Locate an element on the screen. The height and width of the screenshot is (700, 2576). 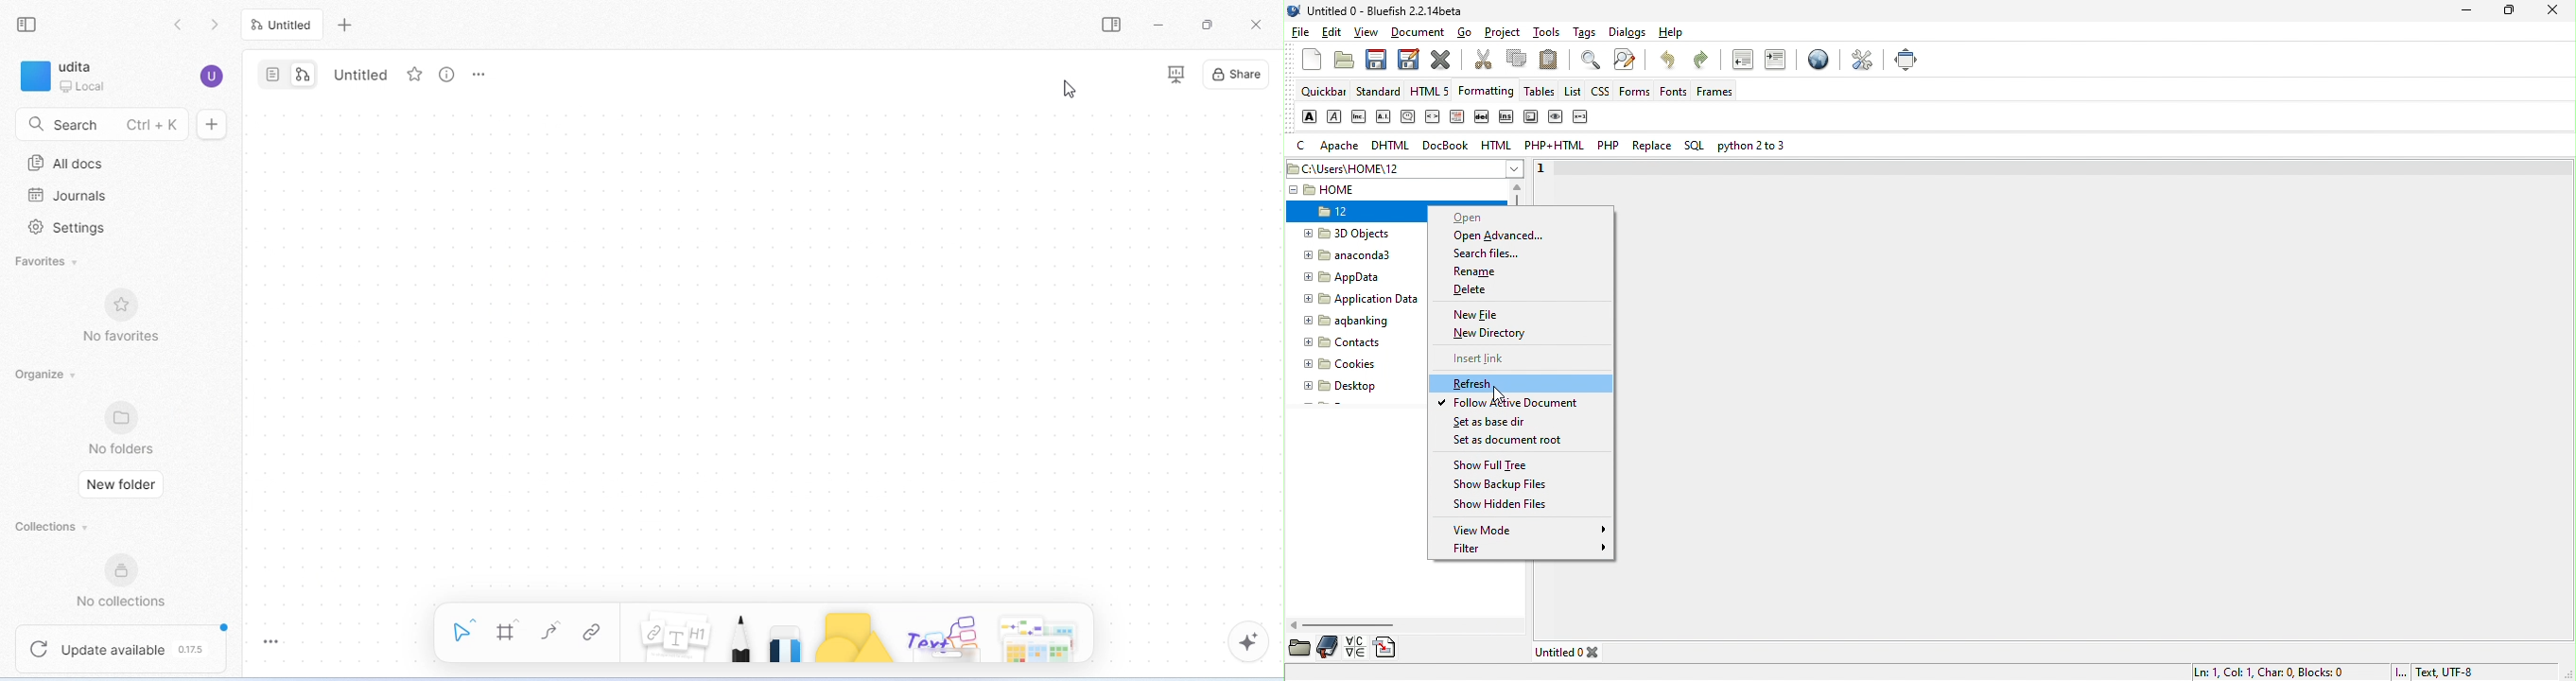
organize is located at coordinates (44, 374).